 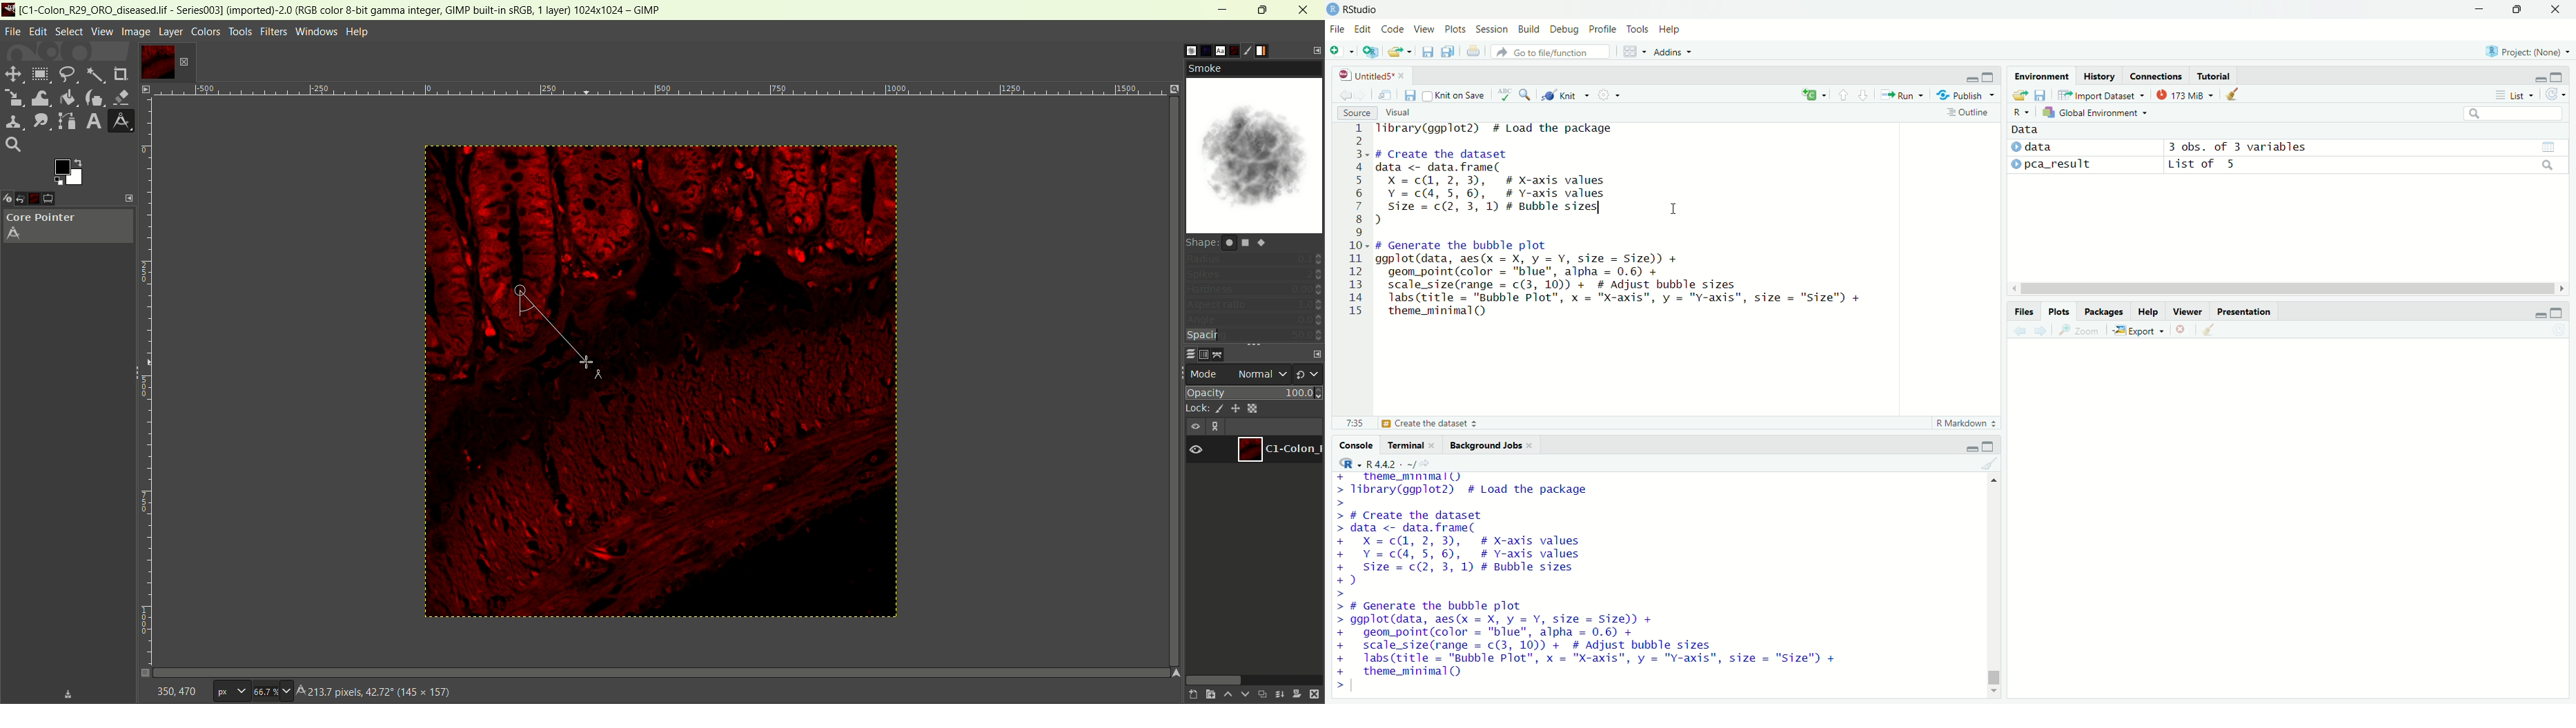 I want to click on outline, so click(x=1969, y=112).